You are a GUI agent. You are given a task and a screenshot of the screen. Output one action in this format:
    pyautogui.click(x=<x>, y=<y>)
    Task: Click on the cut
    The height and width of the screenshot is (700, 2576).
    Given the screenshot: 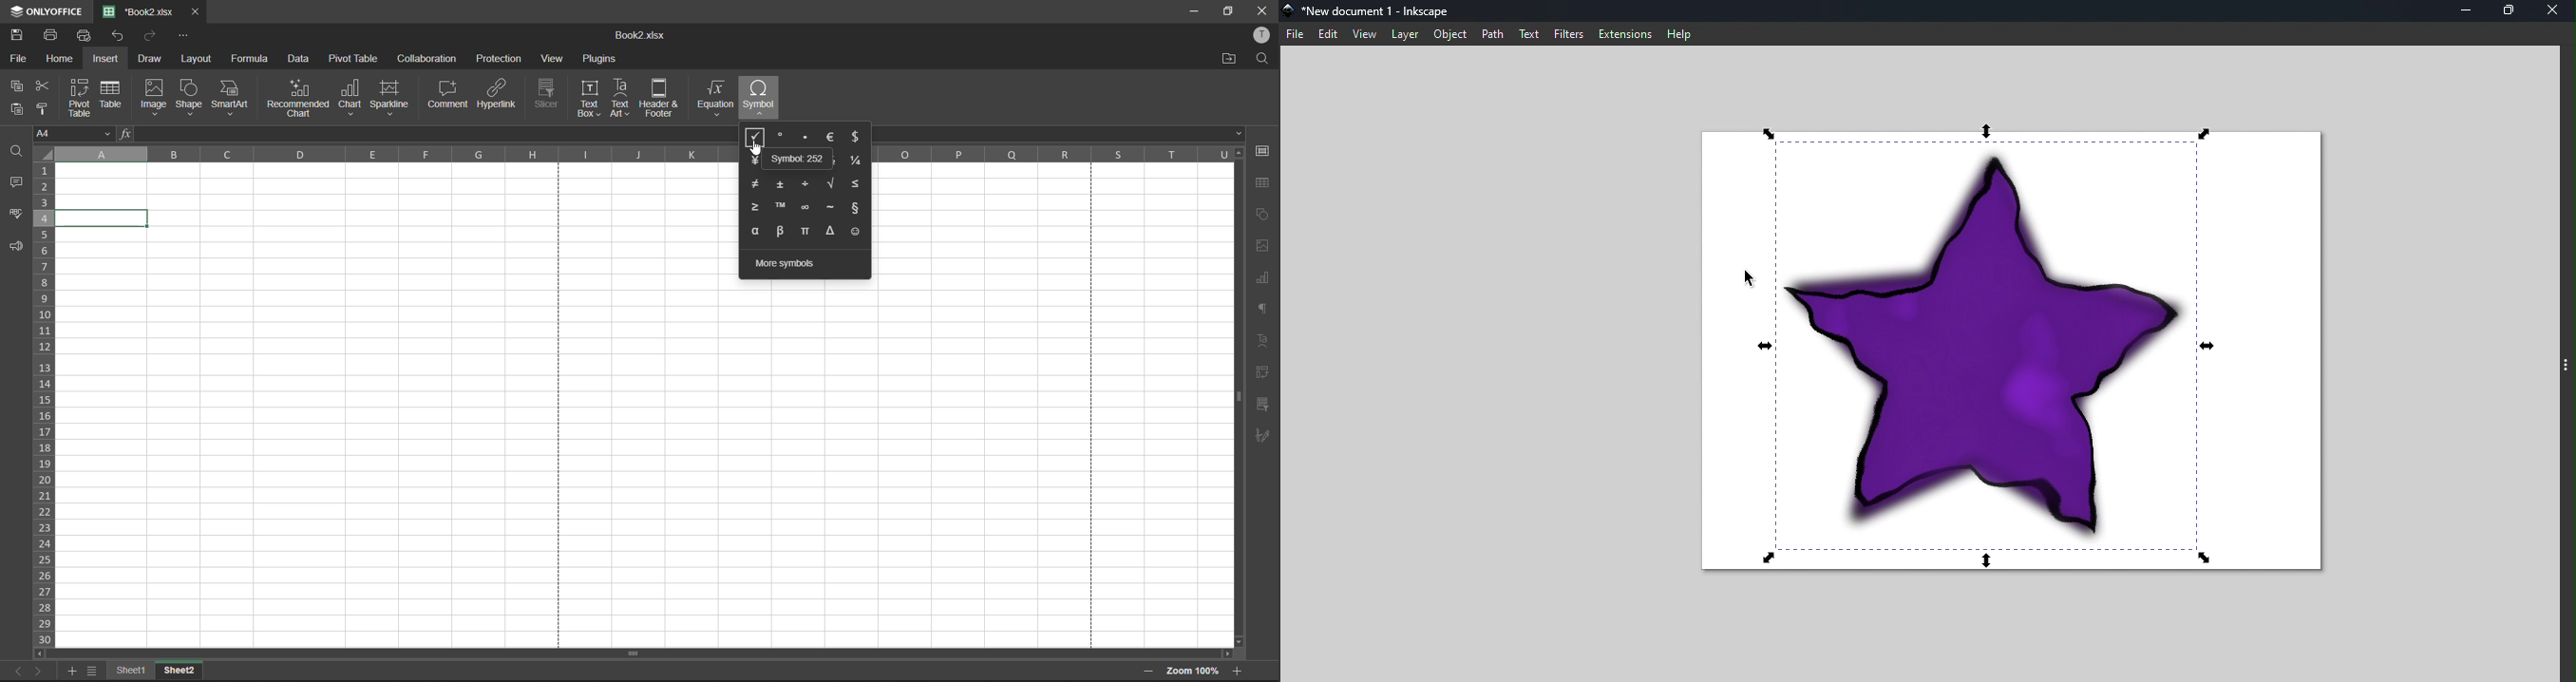 What is the action you would take?
    pyautogui.click(x=43, y=87)
    